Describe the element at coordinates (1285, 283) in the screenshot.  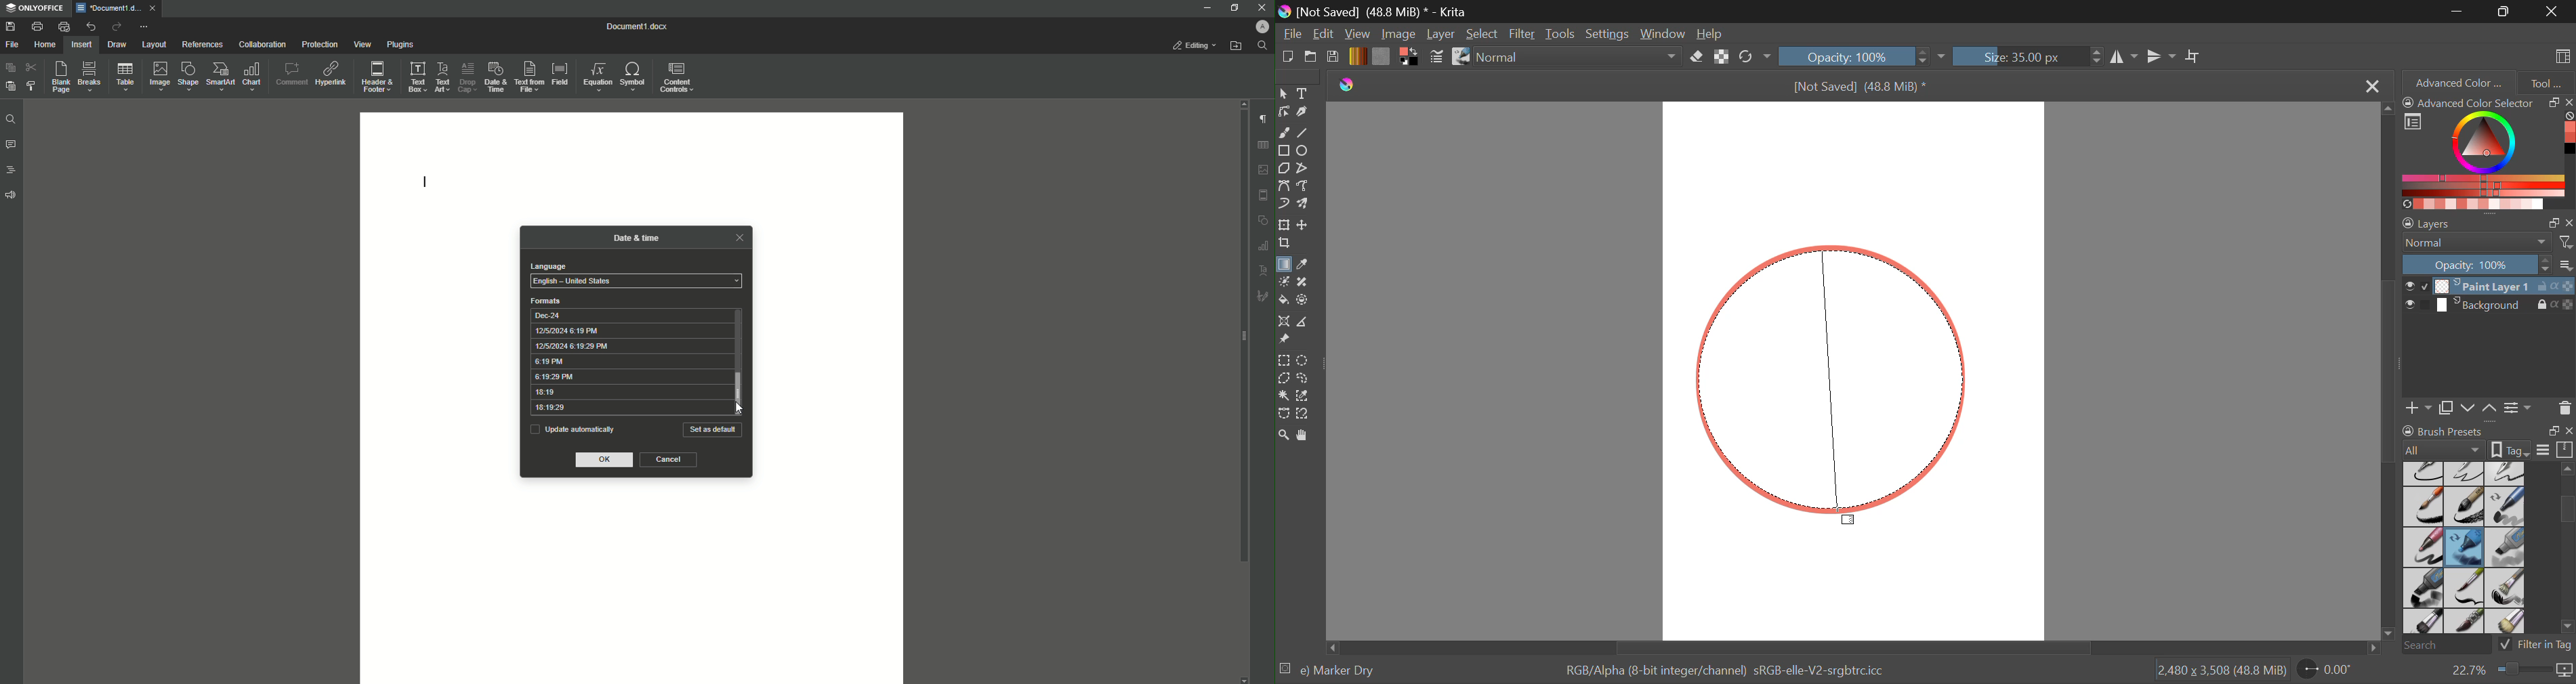
I see `Colorize Mask Tool` at that location.